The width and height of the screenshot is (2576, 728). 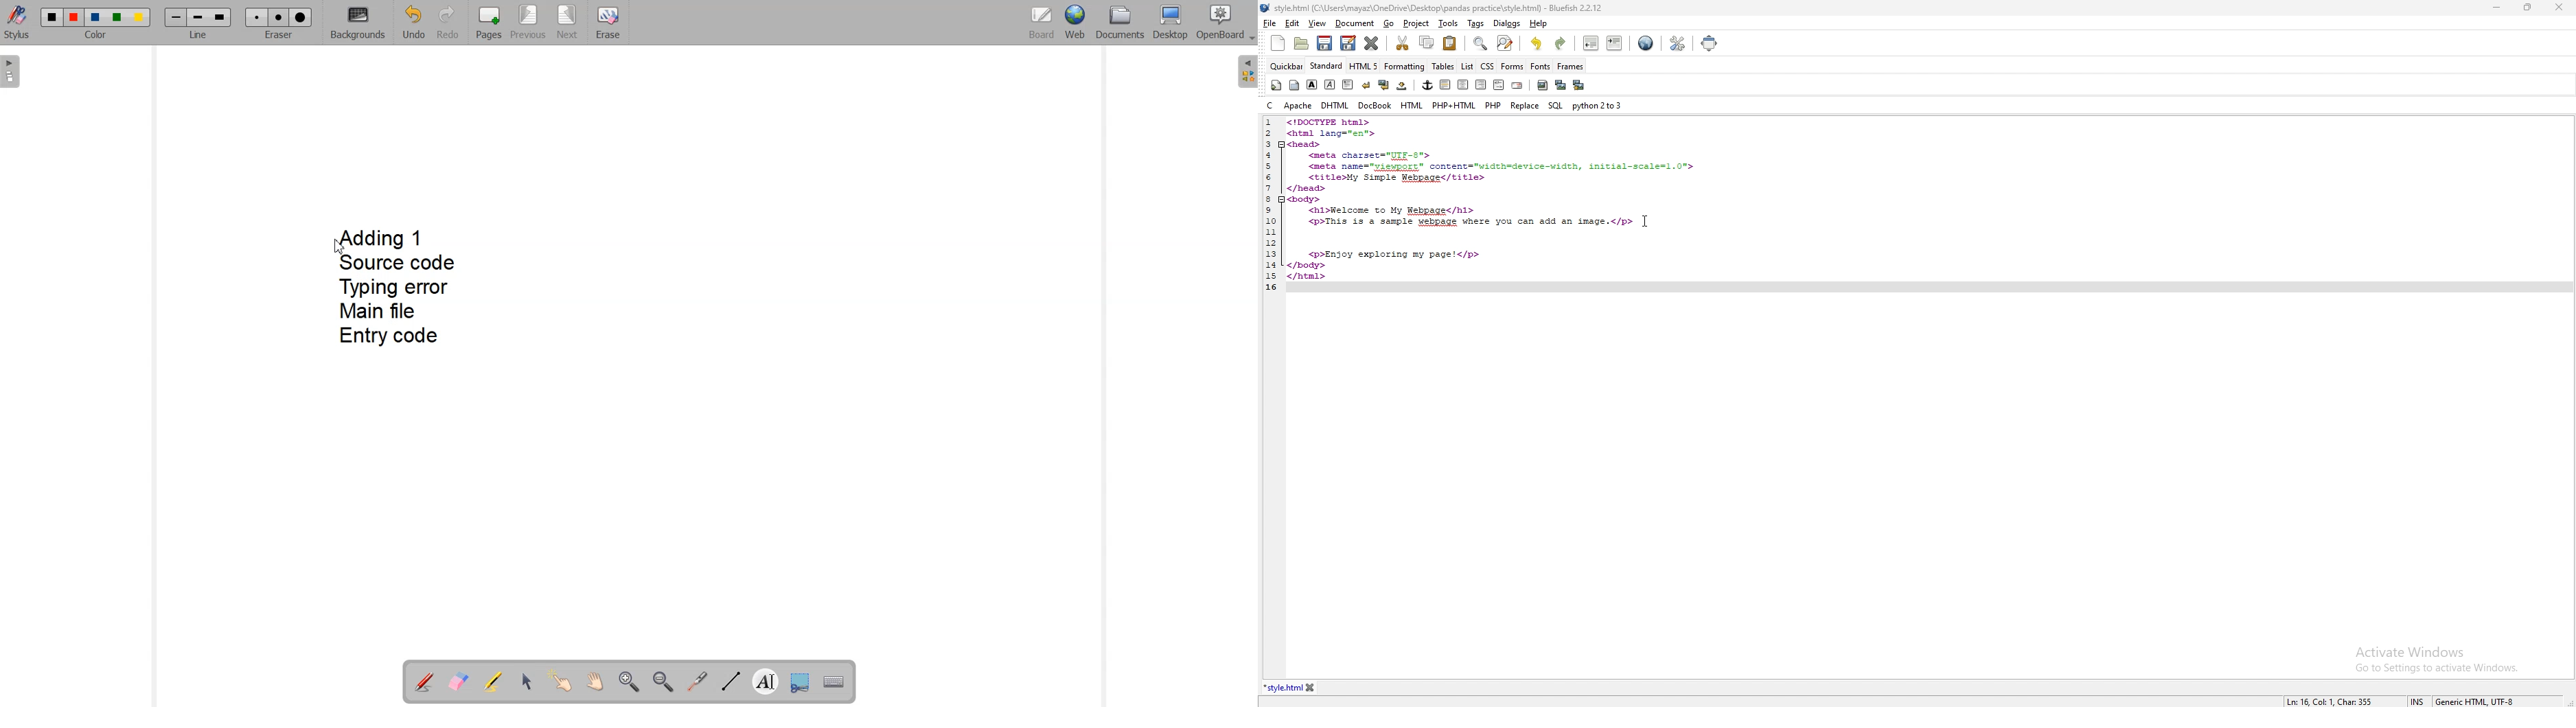 I want to click on undo, so click(x=1537, y=44).